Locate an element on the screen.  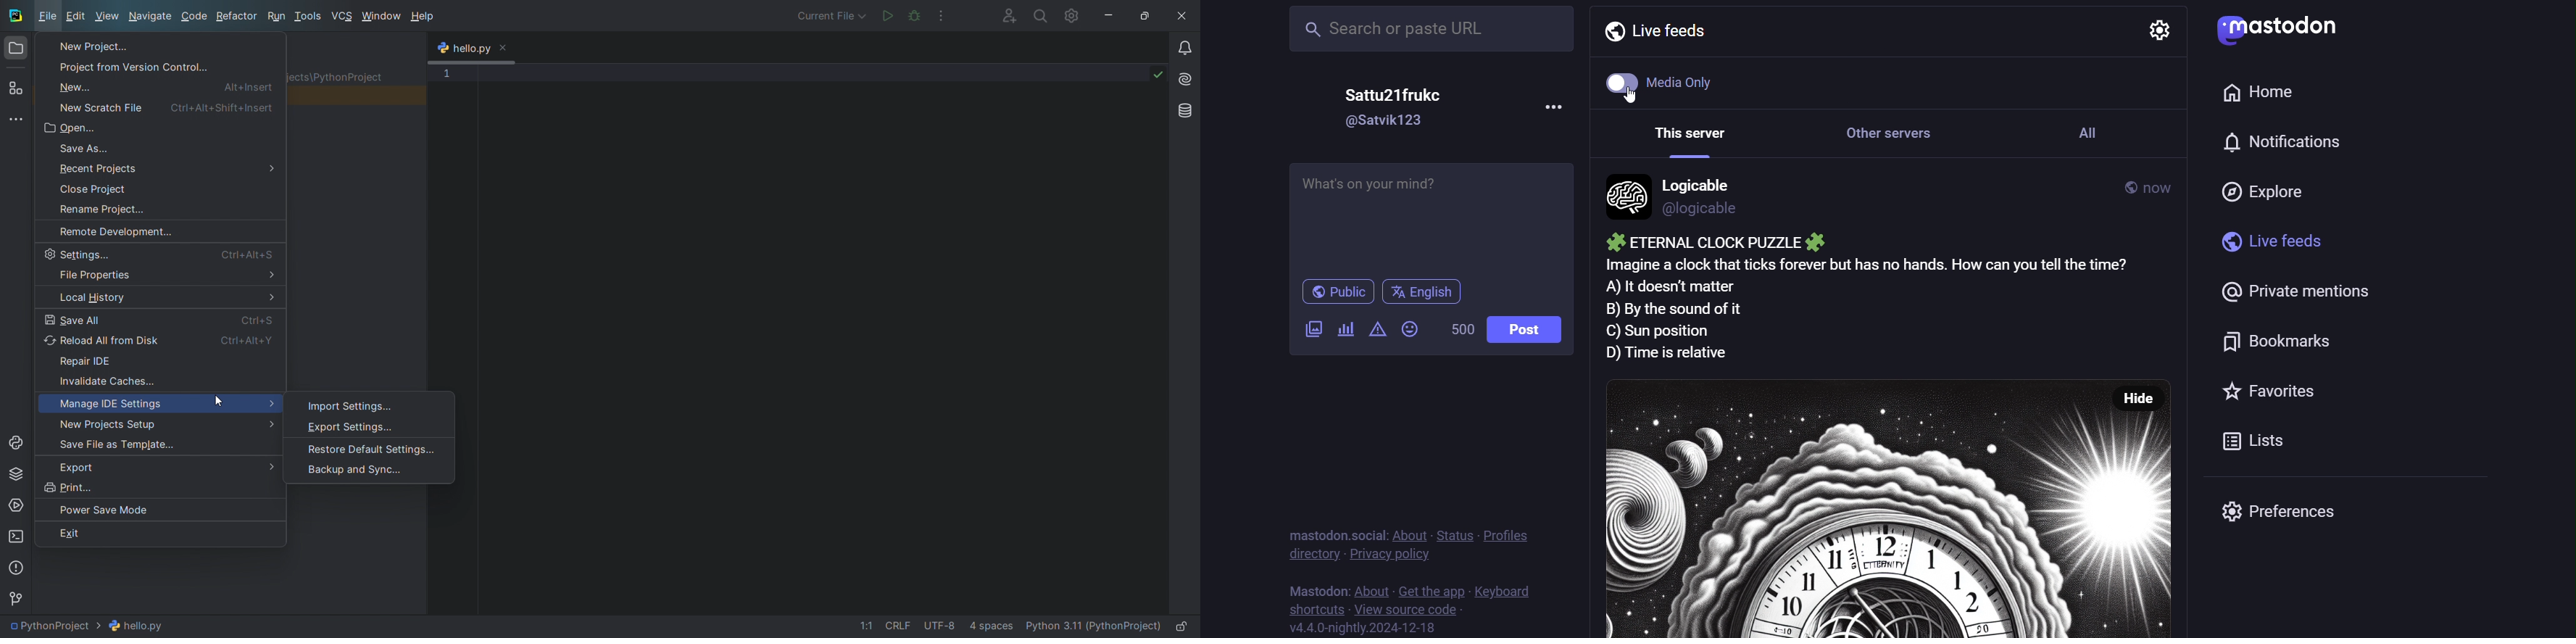
rename project is located at coordinates (160, 206).